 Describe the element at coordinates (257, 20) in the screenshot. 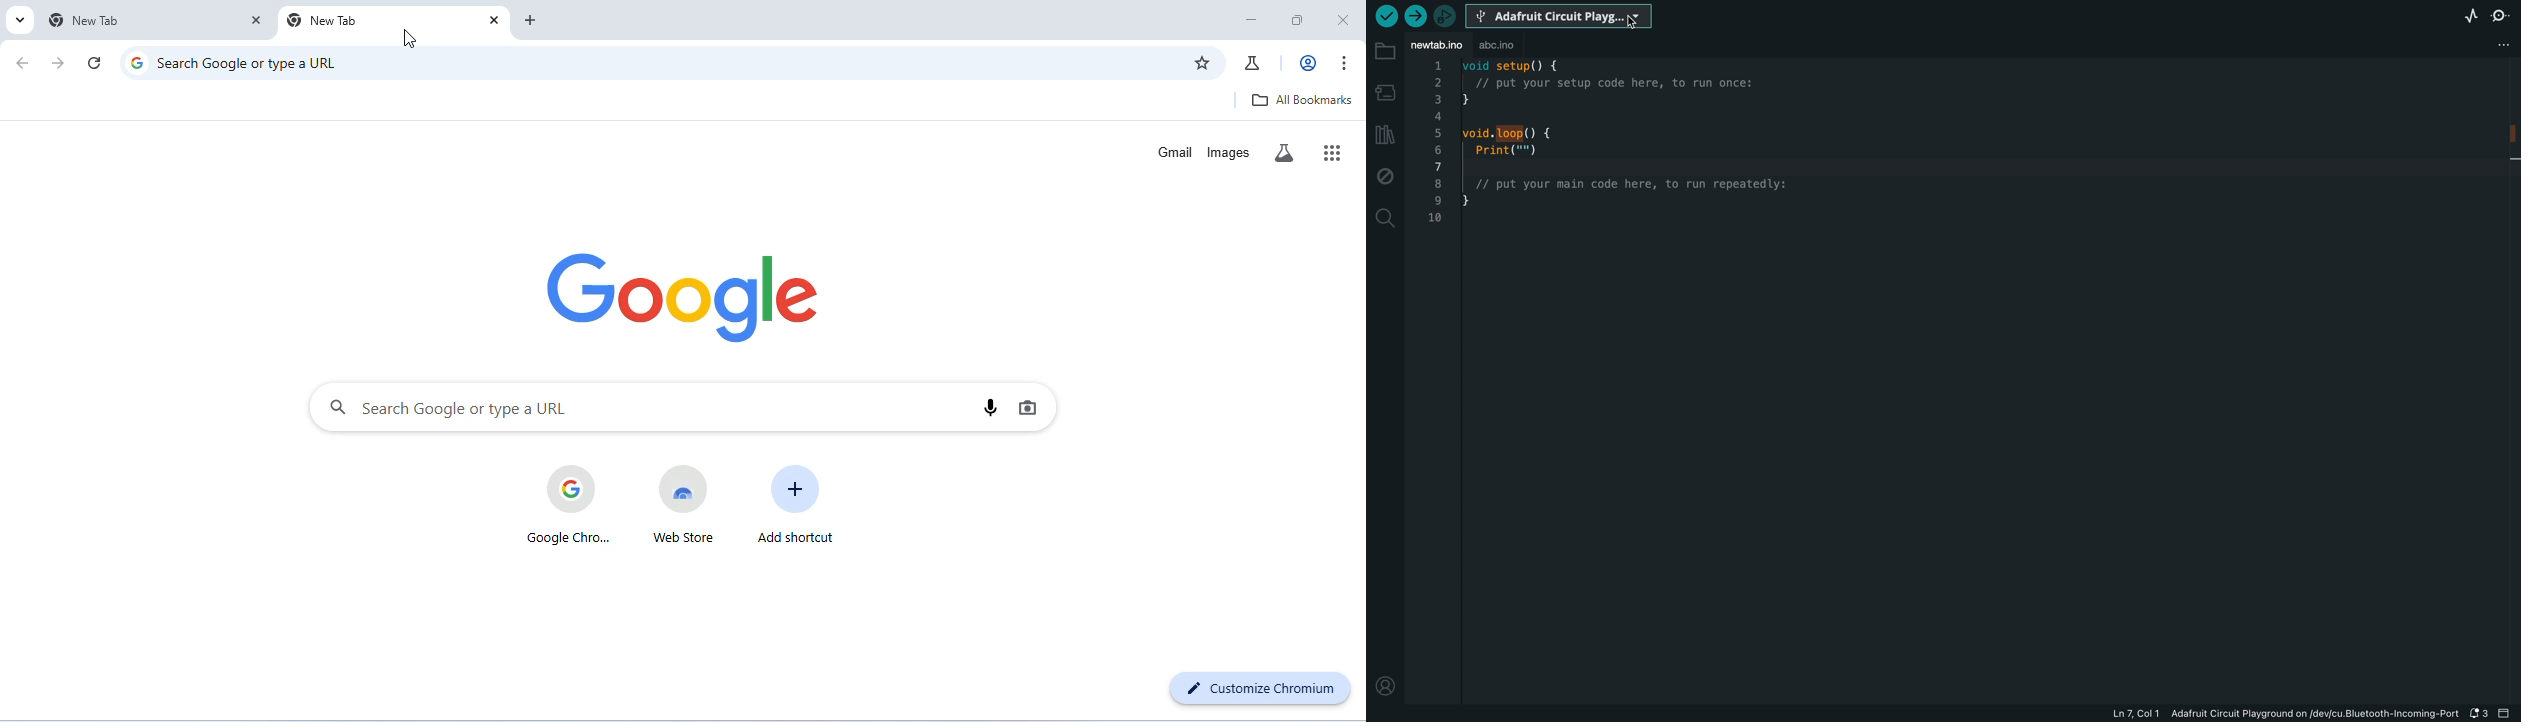

I see `close tab` at that location.